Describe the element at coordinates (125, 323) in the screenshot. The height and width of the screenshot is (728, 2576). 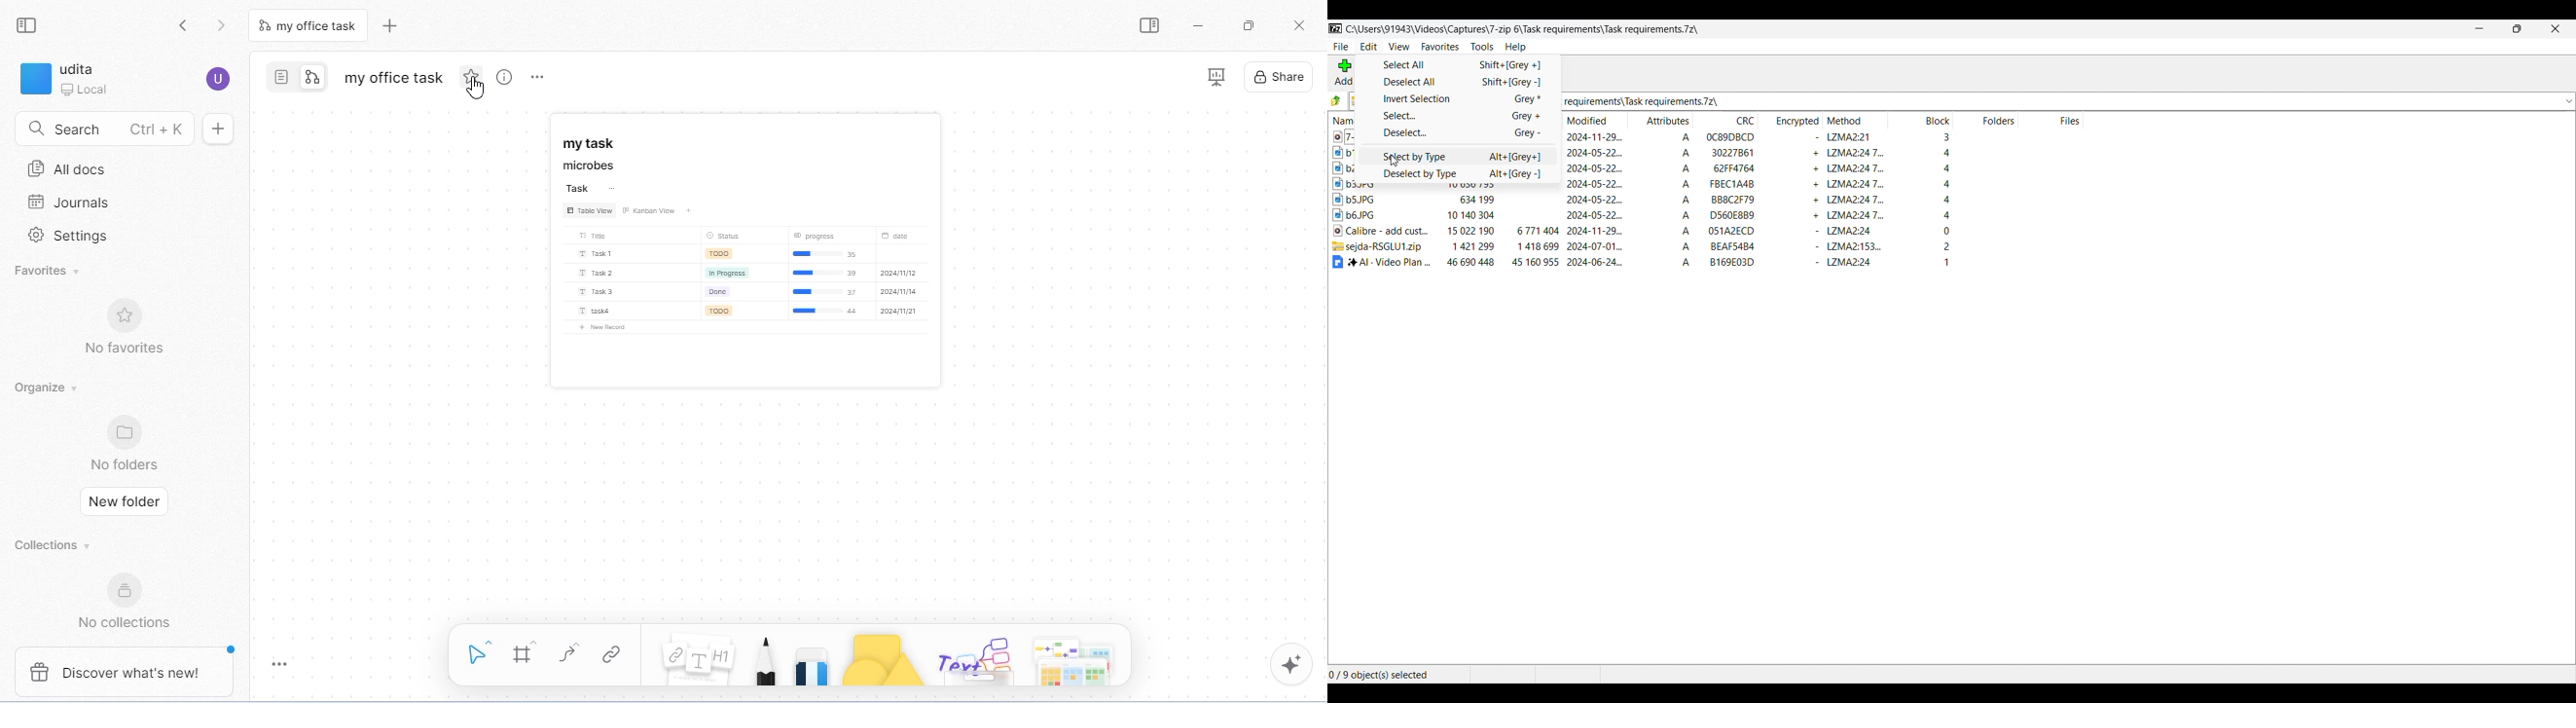
I see `no favorites` at that location.